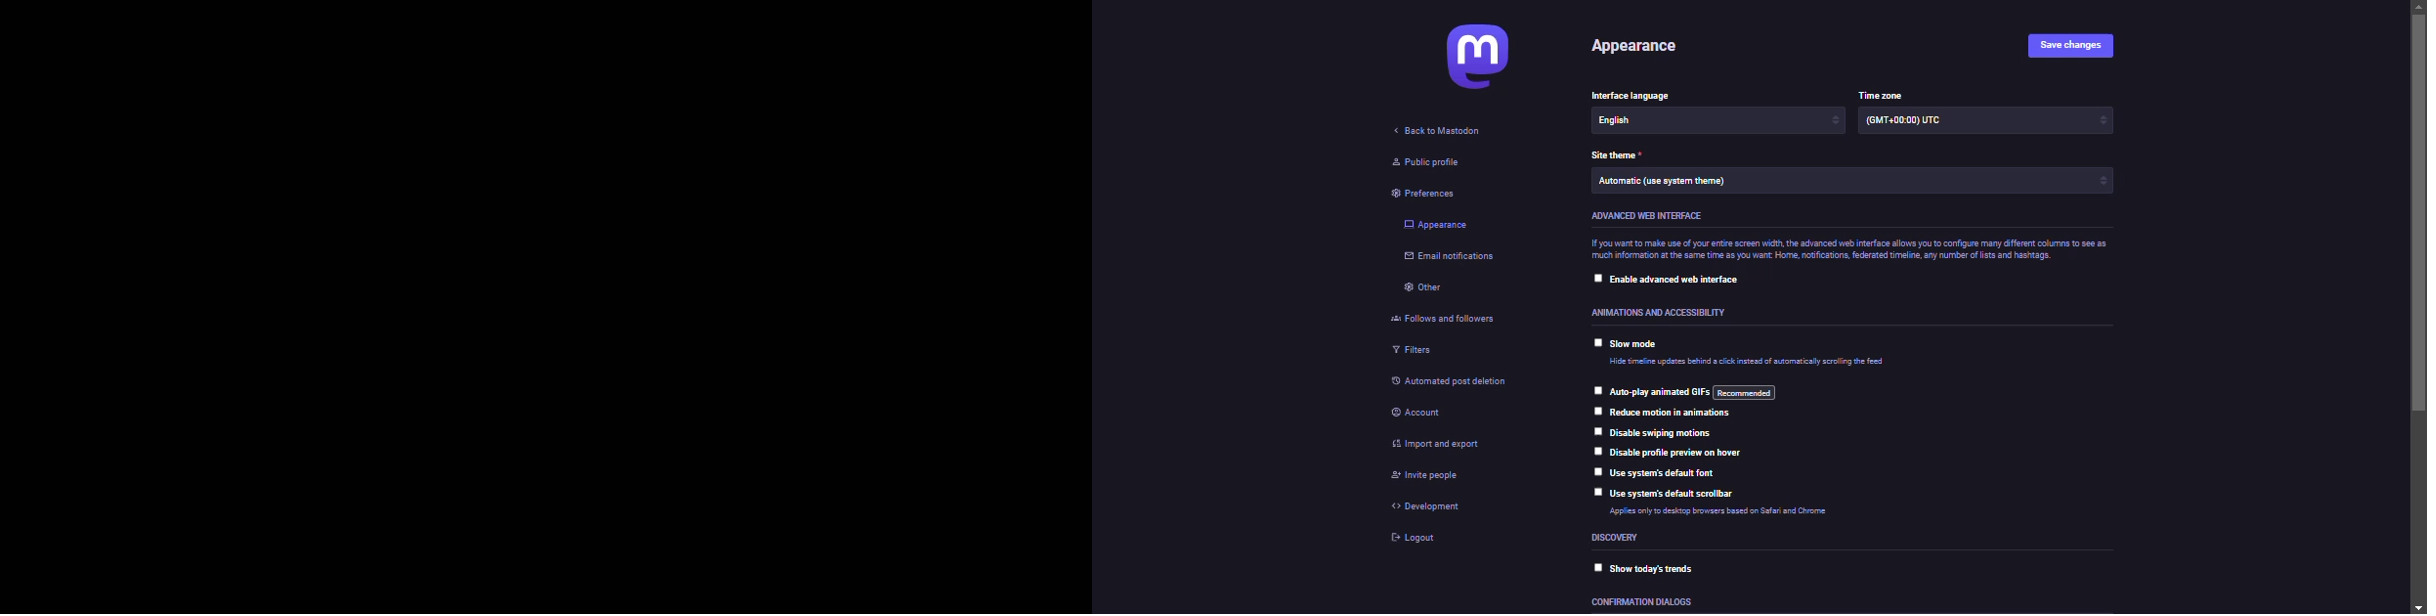 The width and height of the screenshot is (2436, 616). What do you see at coordinates (1598, 410) in the screenshot?
I see `click to select` at bounding box center [1598, 410].